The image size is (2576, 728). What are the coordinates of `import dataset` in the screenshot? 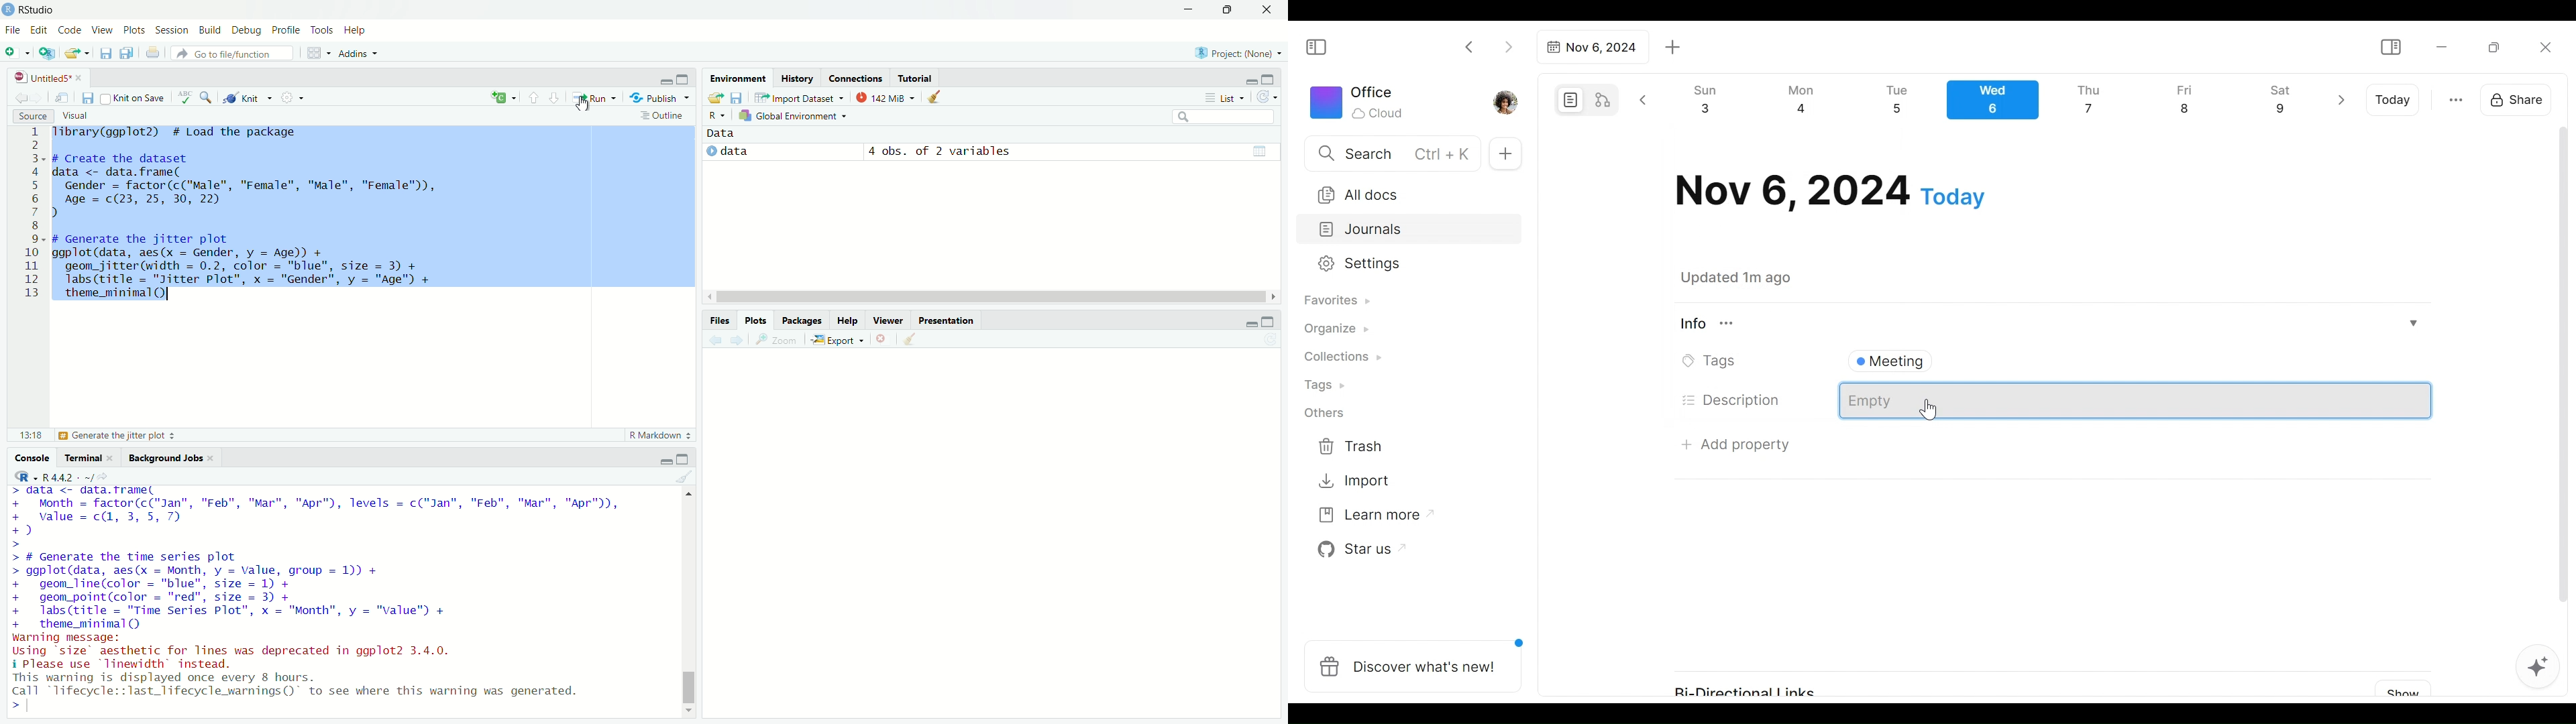 It's located at (799, 97).